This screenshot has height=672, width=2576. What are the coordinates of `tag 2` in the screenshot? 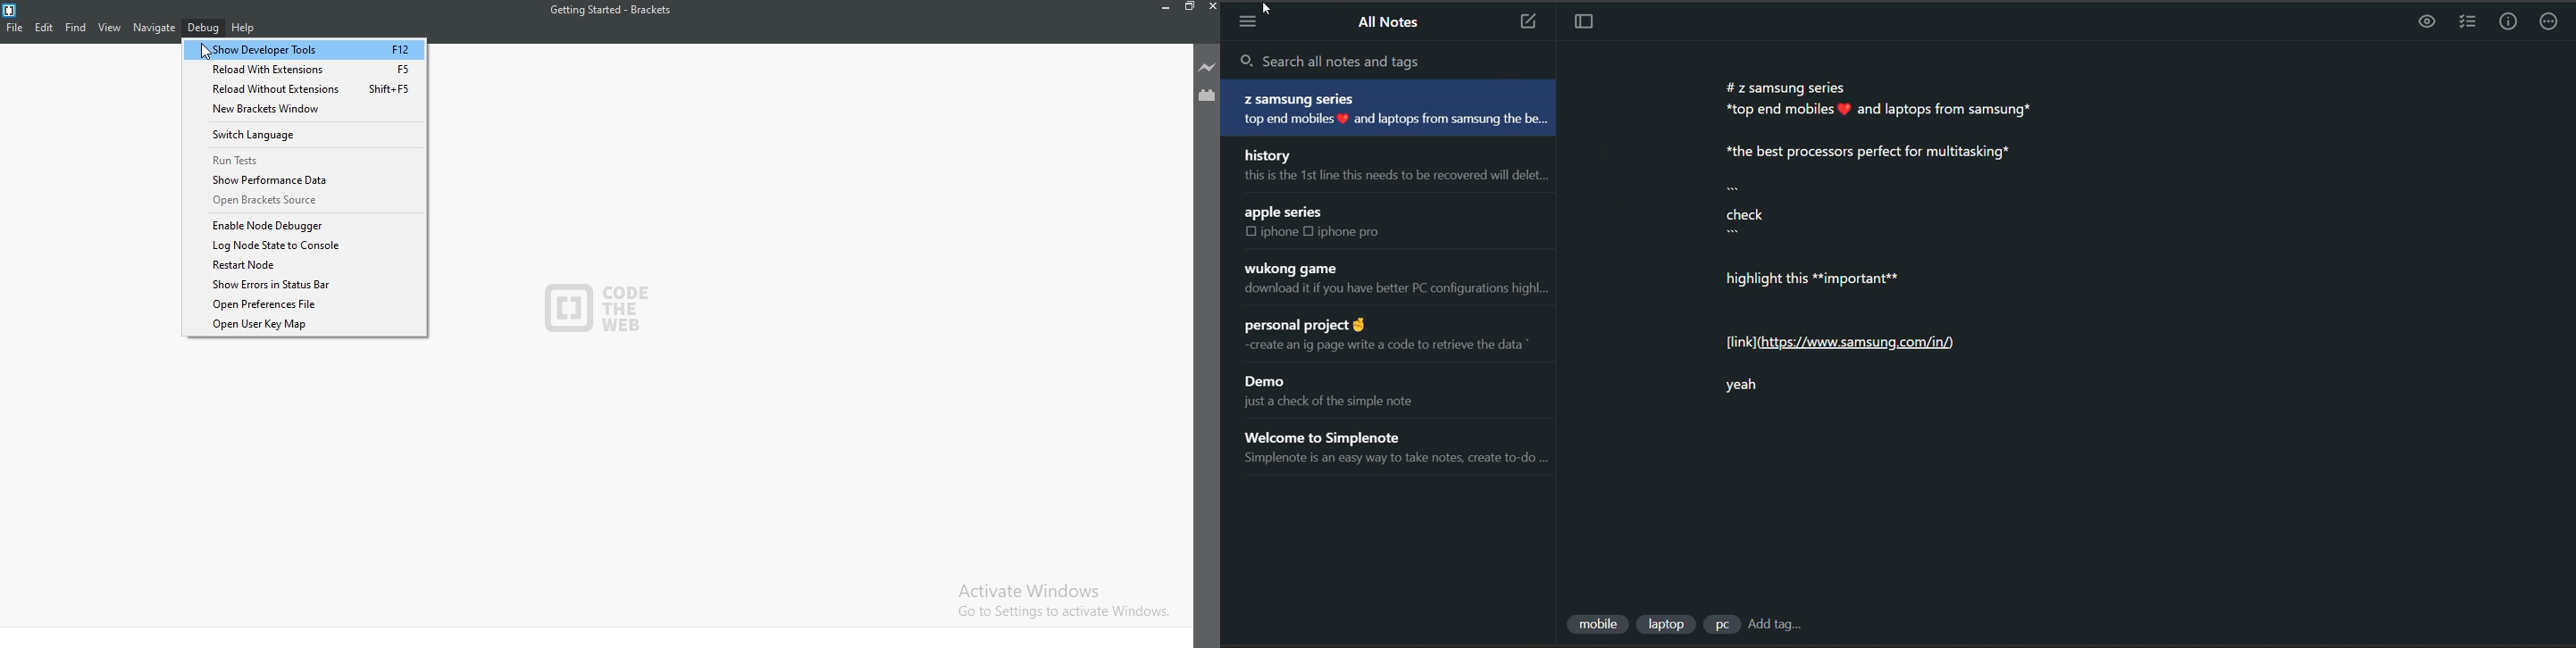 It's located at (1667, 625).